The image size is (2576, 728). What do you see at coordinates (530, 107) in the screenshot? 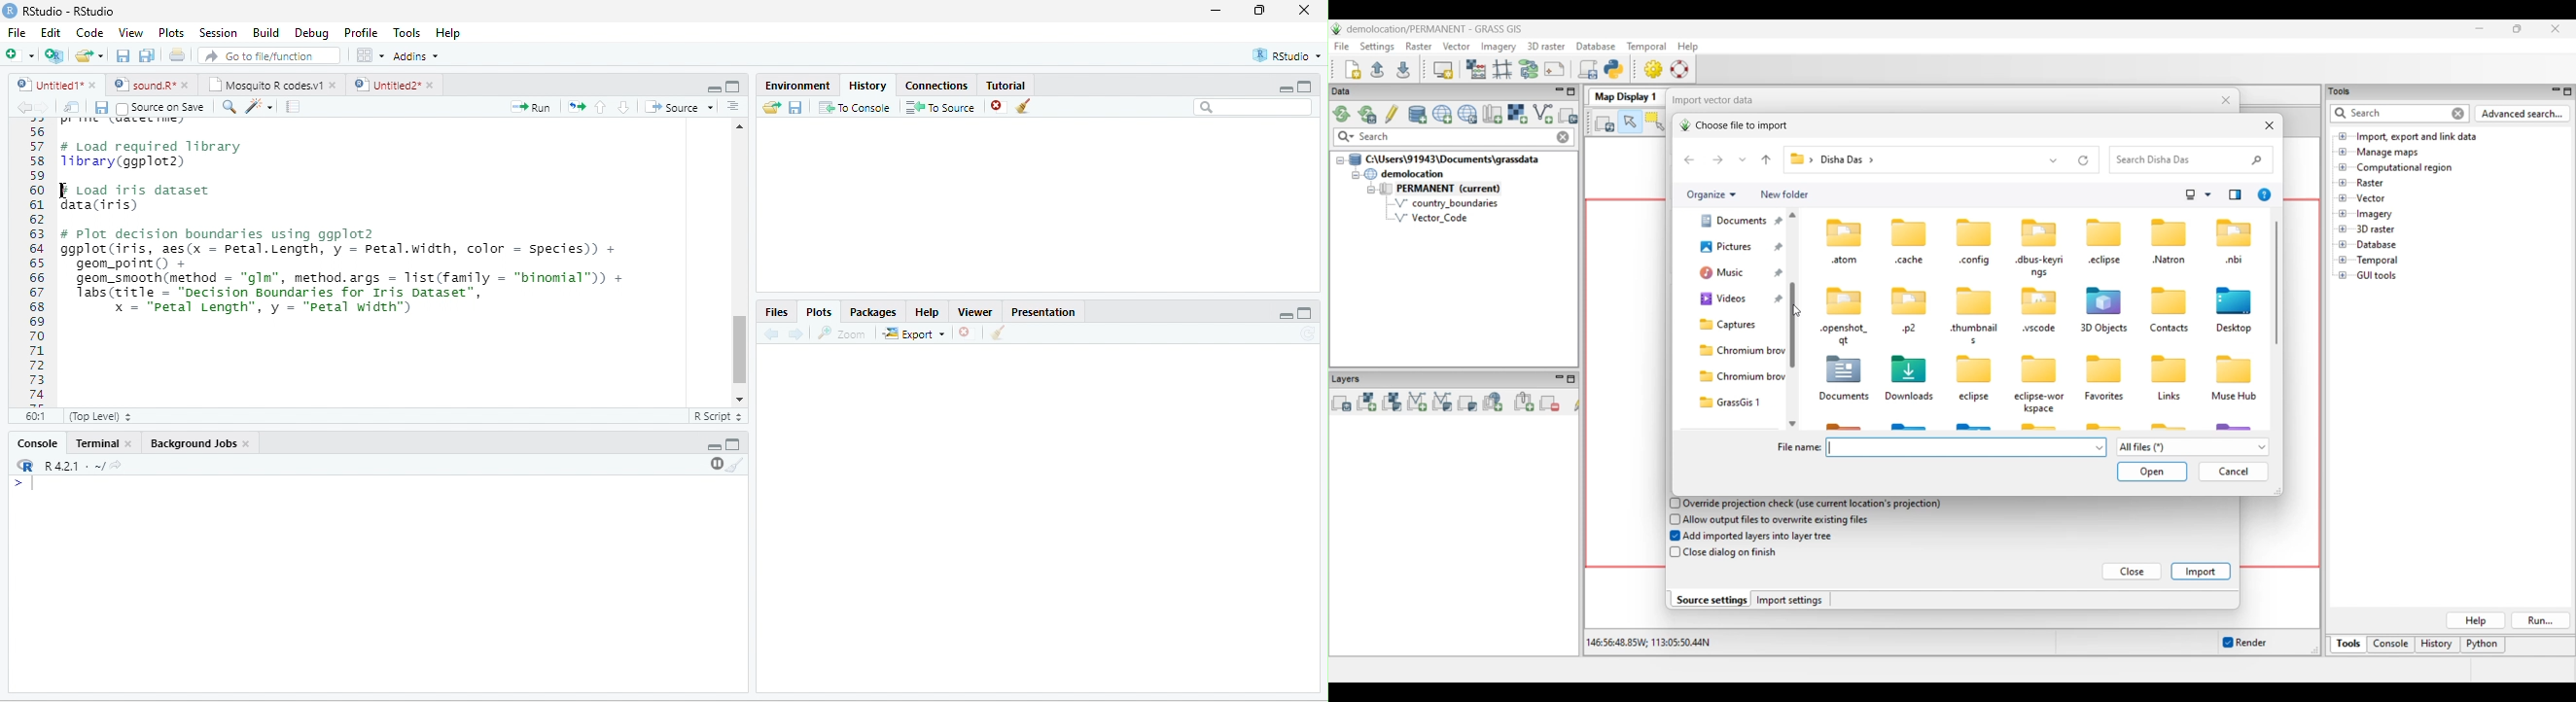
I see `Run file` at bounding box center [530, 107].